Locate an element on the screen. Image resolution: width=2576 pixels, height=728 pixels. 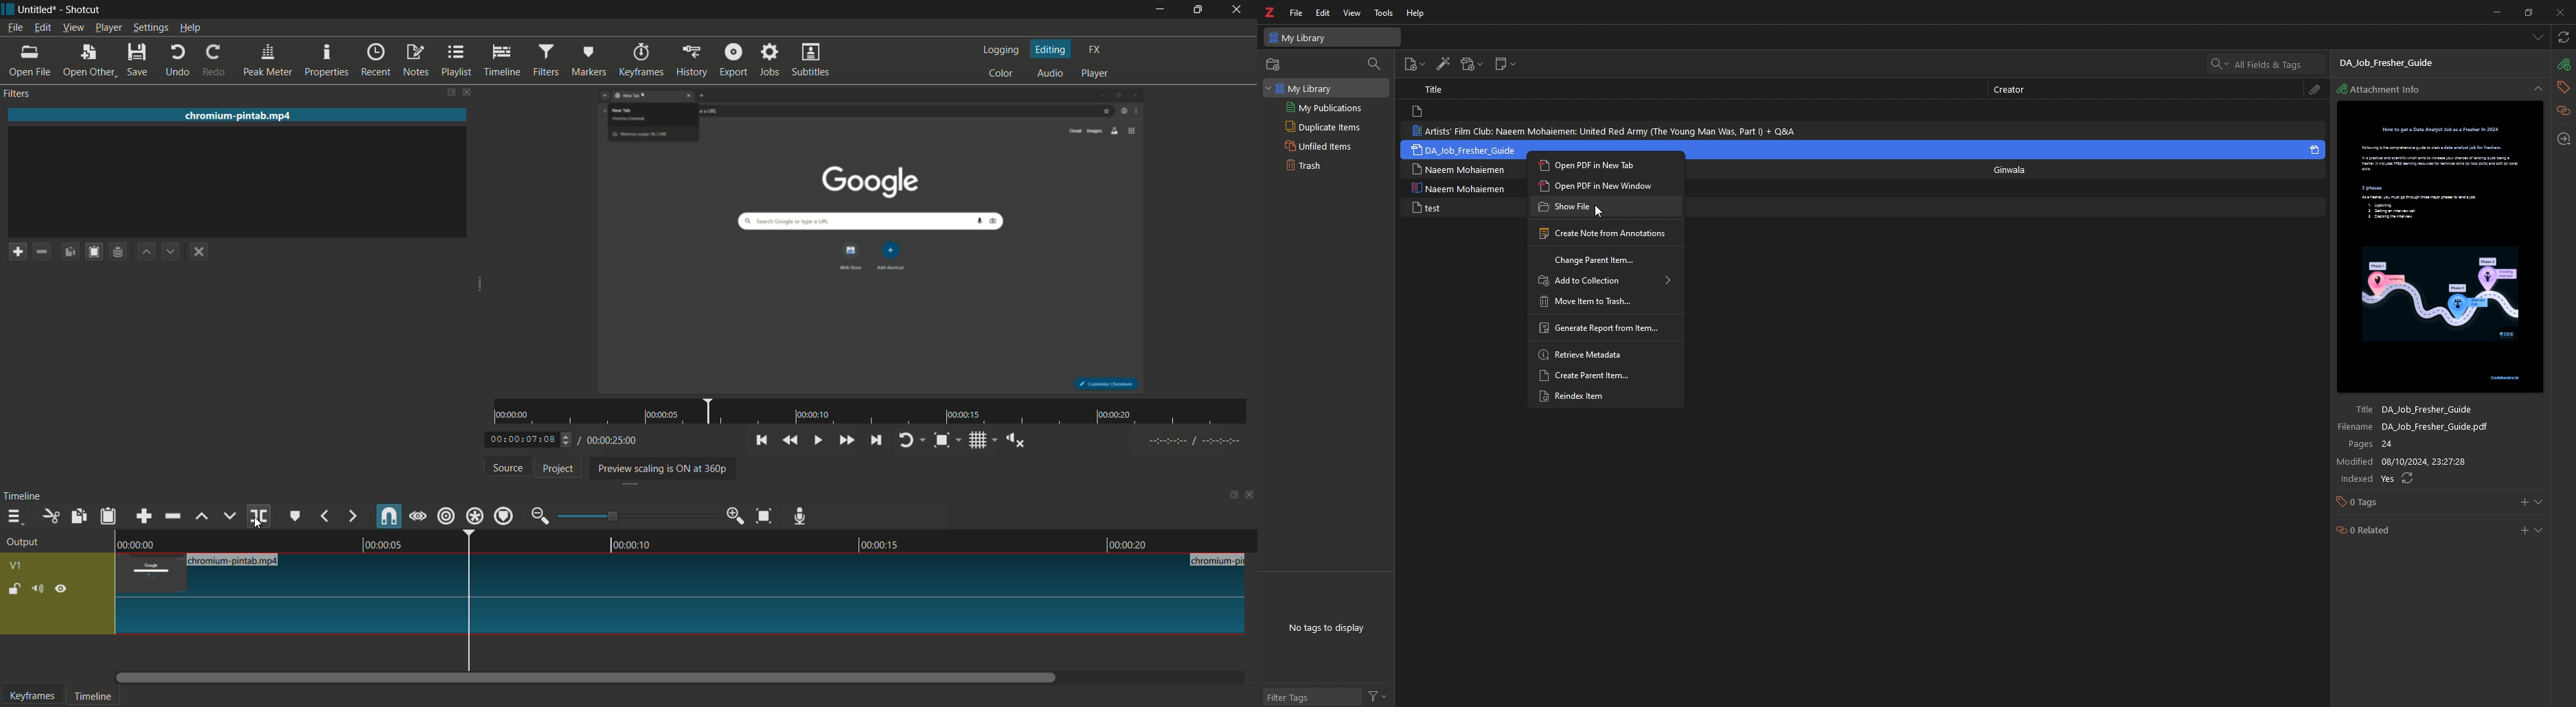
help is located at coordinates (1416, 13).